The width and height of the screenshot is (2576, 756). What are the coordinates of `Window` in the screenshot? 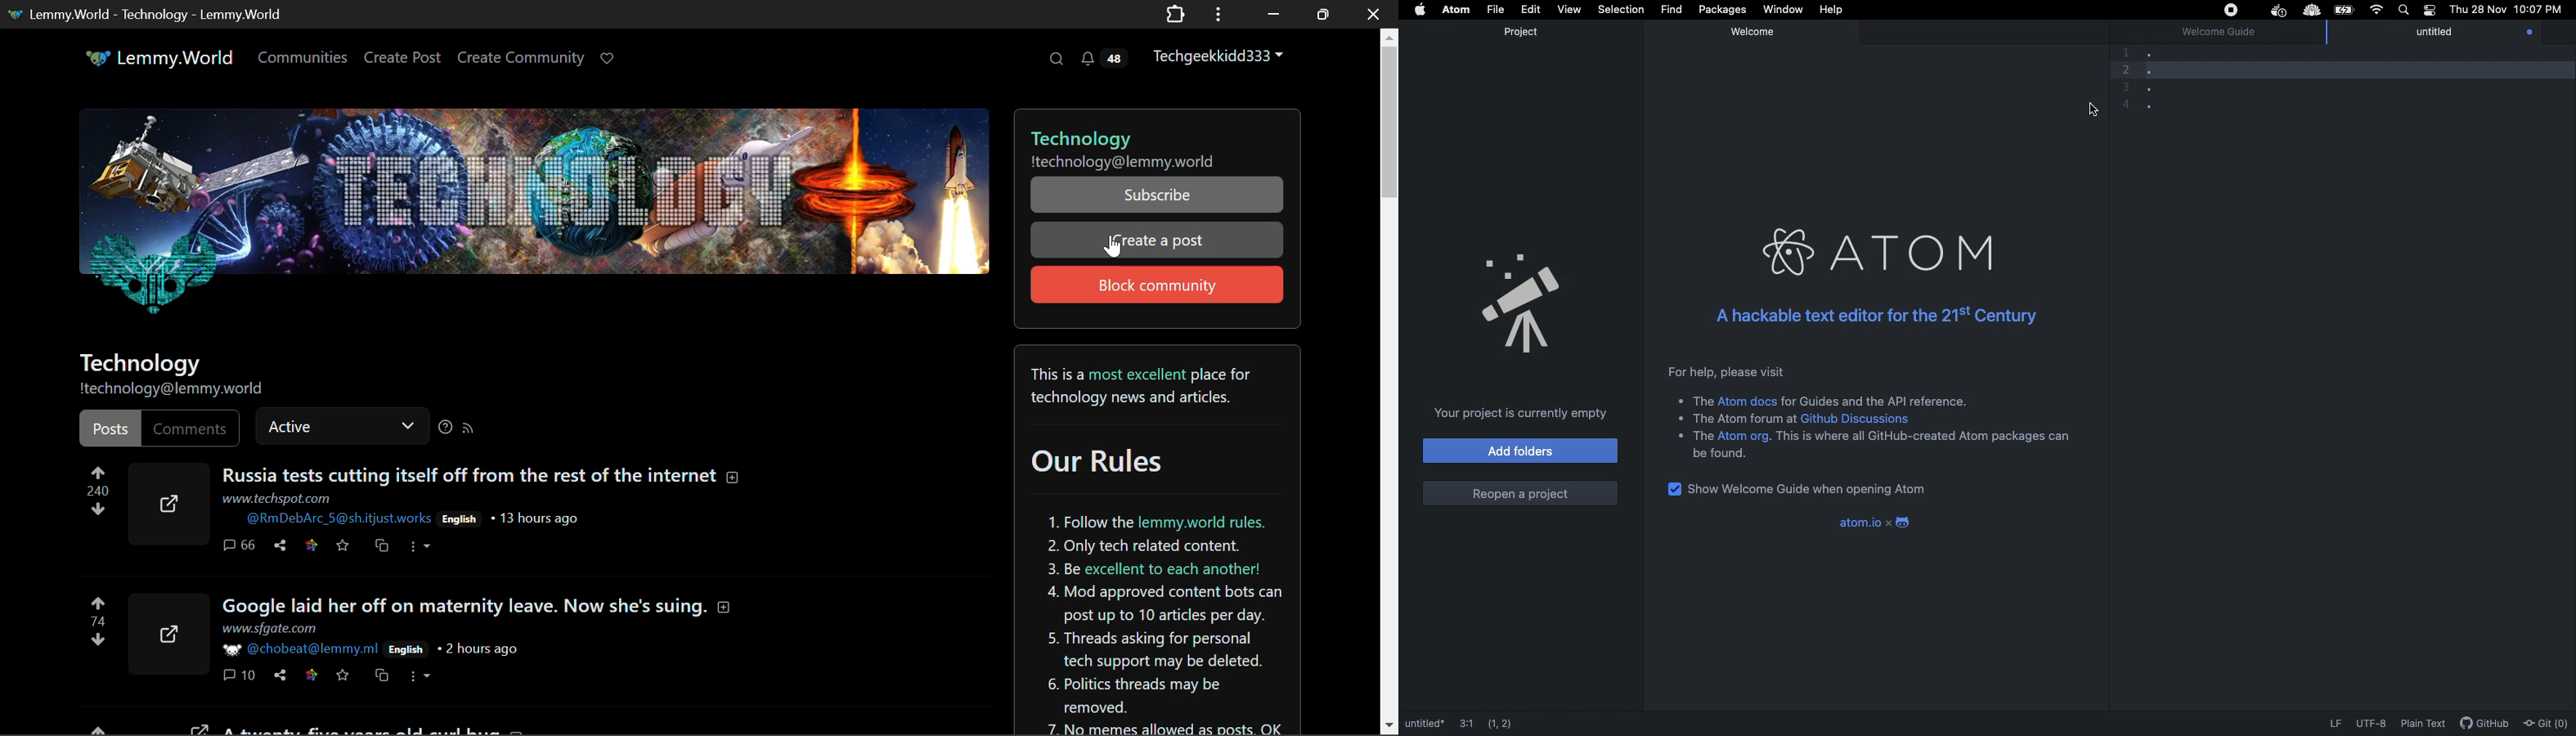 It's located at (1782, 11).